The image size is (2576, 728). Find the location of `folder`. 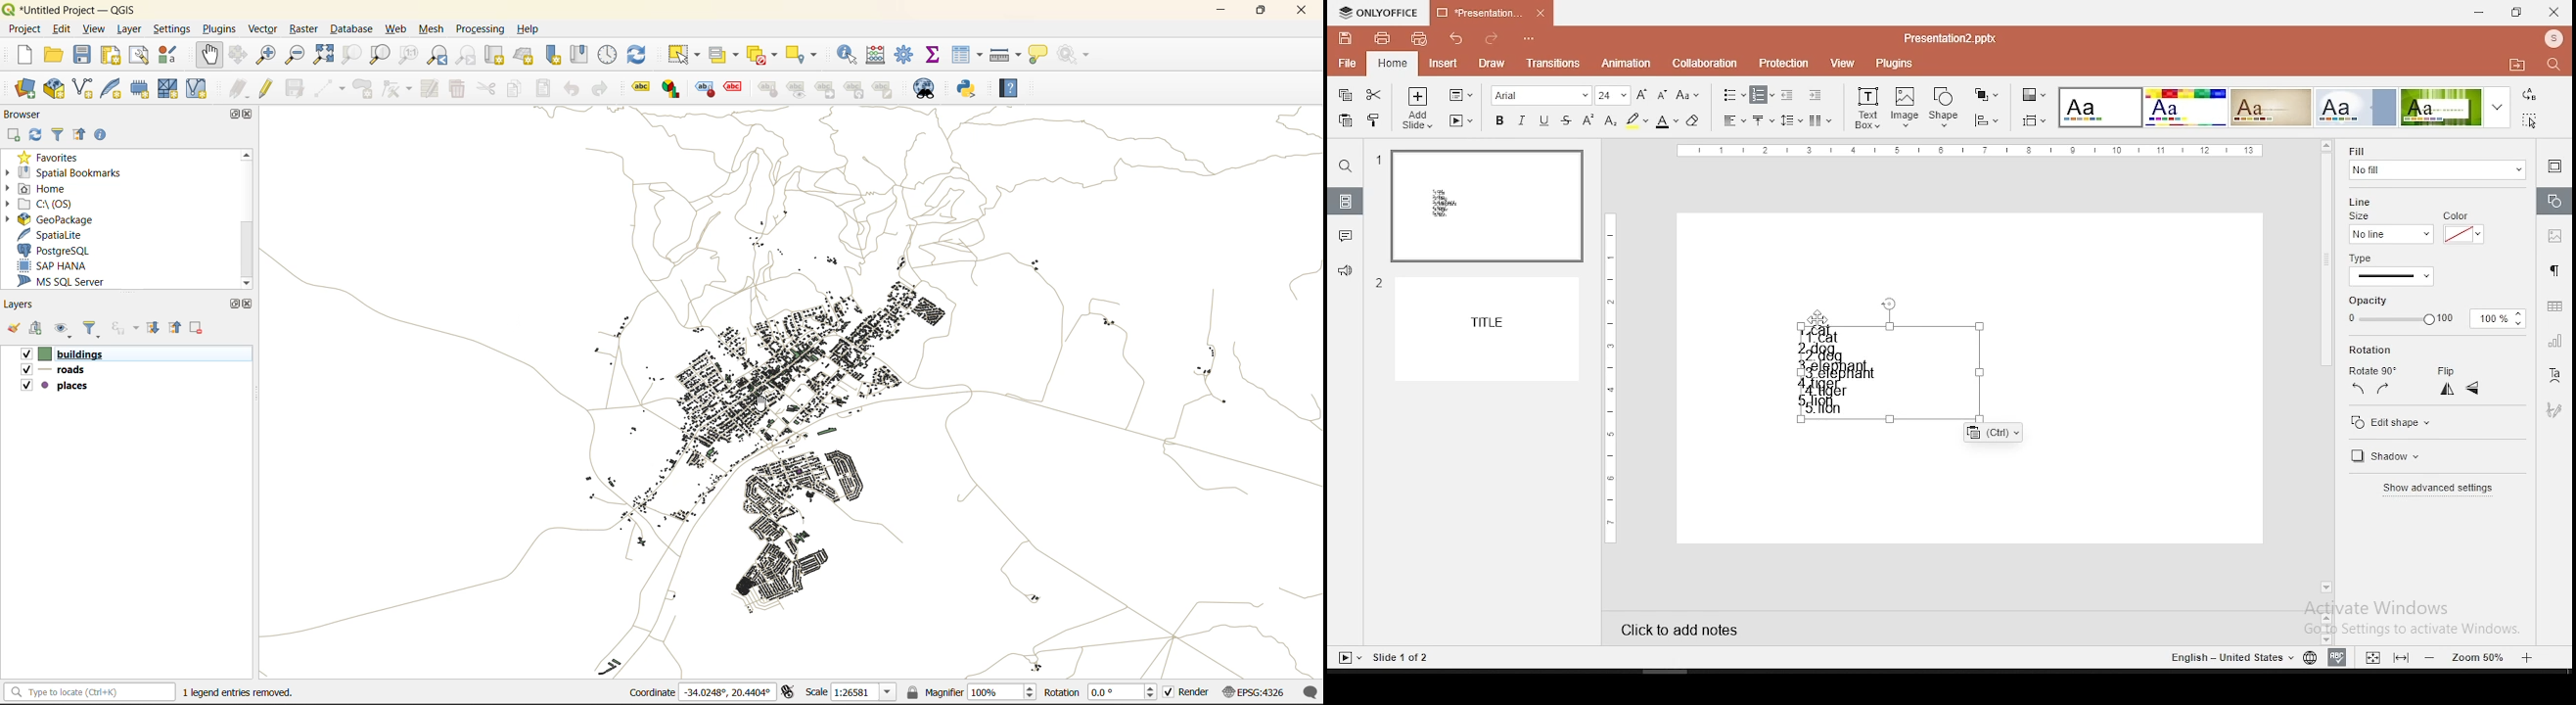

folder is located at coordinates (2517, 64).